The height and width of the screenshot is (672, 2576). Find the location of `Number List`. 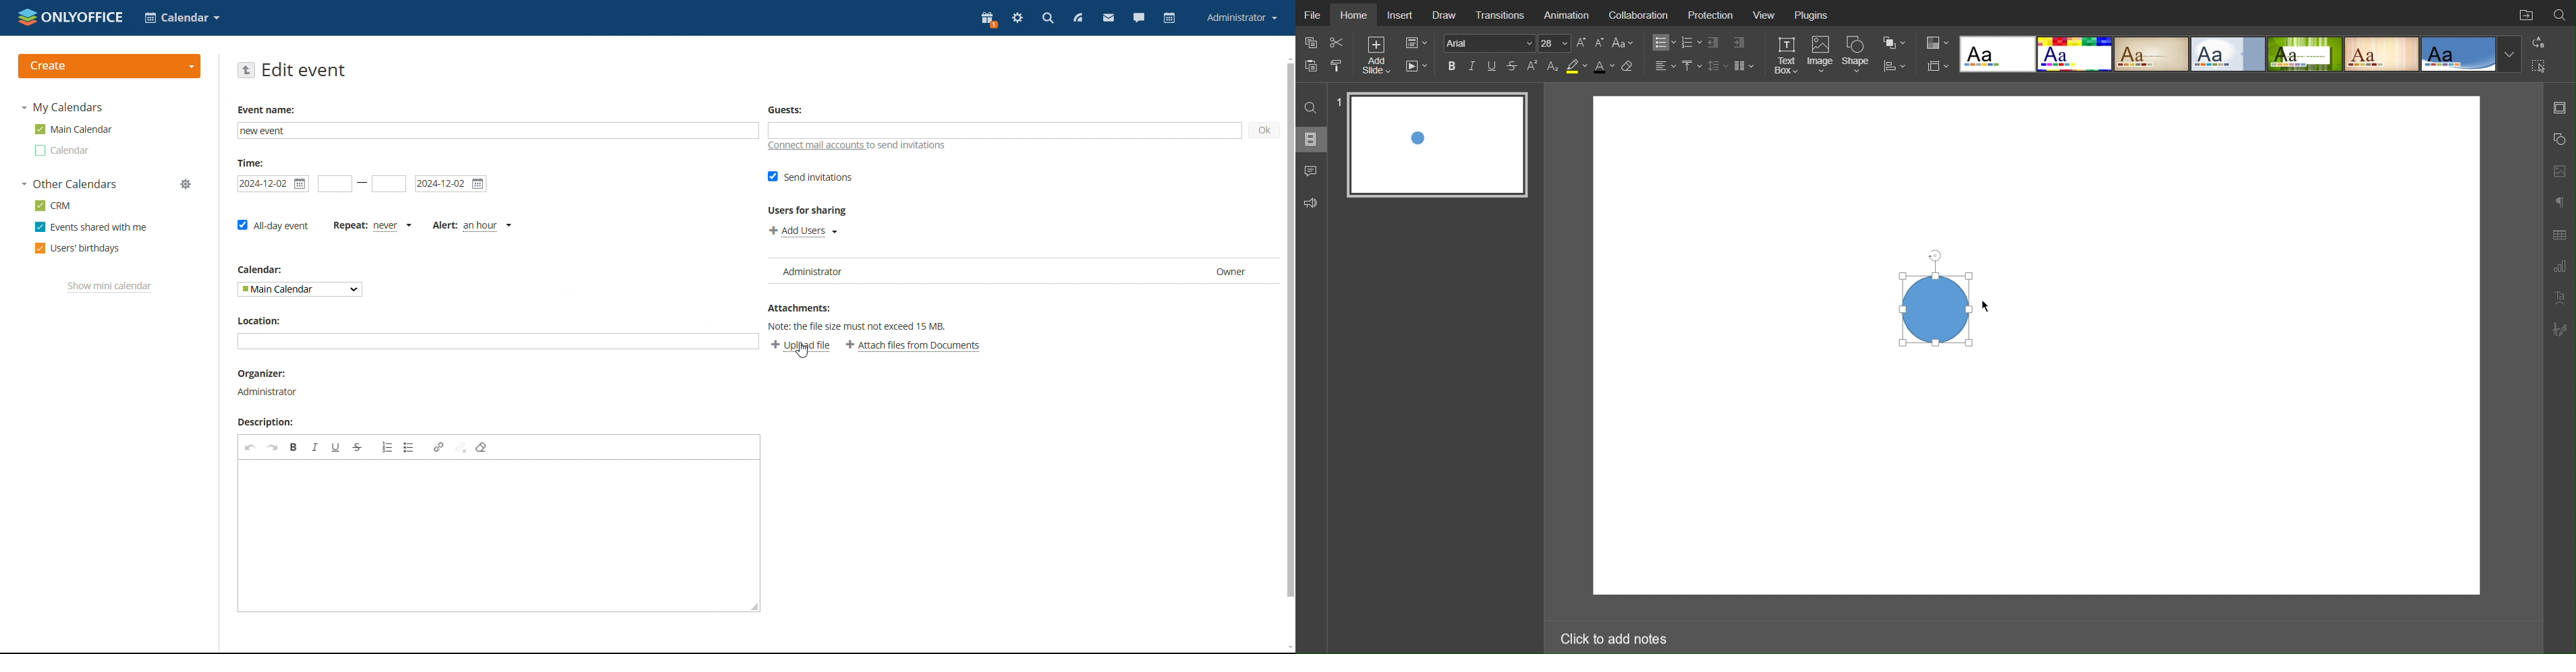

Number List is located at coordinates (1691, 43).